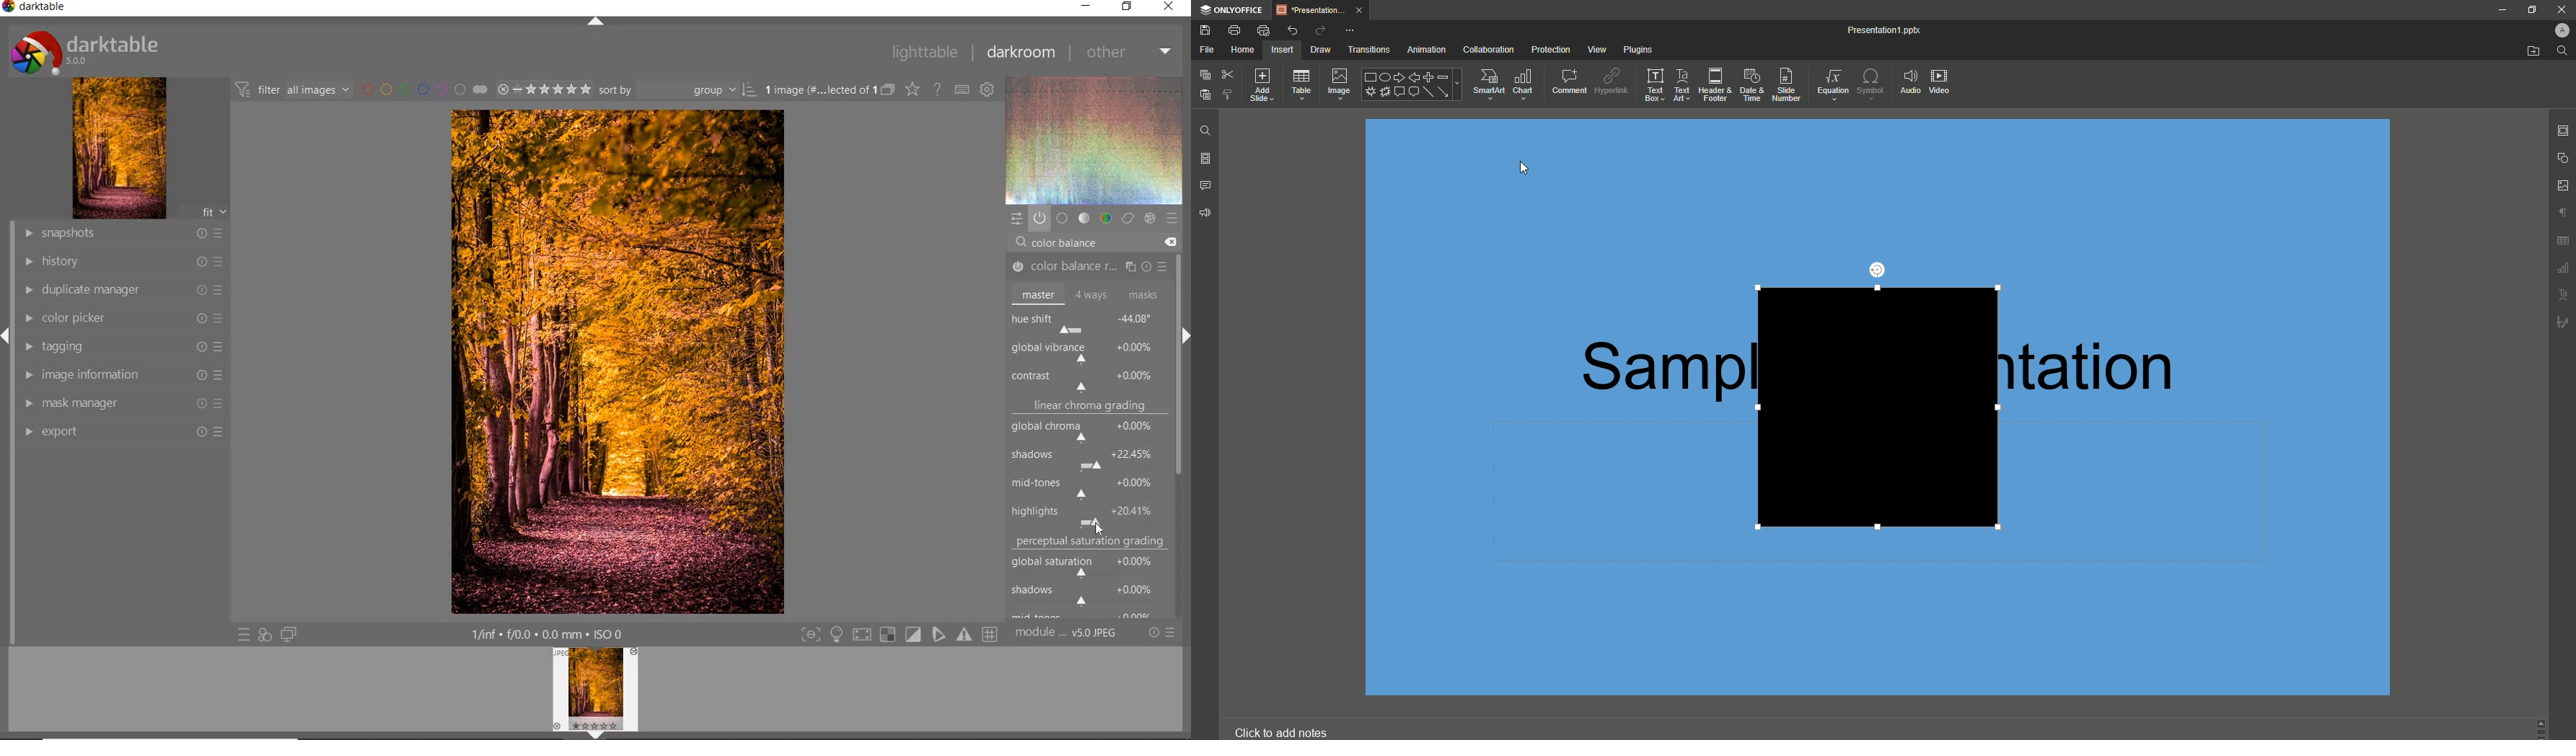  I want to click on Choose Styling, so click(1228, 96).